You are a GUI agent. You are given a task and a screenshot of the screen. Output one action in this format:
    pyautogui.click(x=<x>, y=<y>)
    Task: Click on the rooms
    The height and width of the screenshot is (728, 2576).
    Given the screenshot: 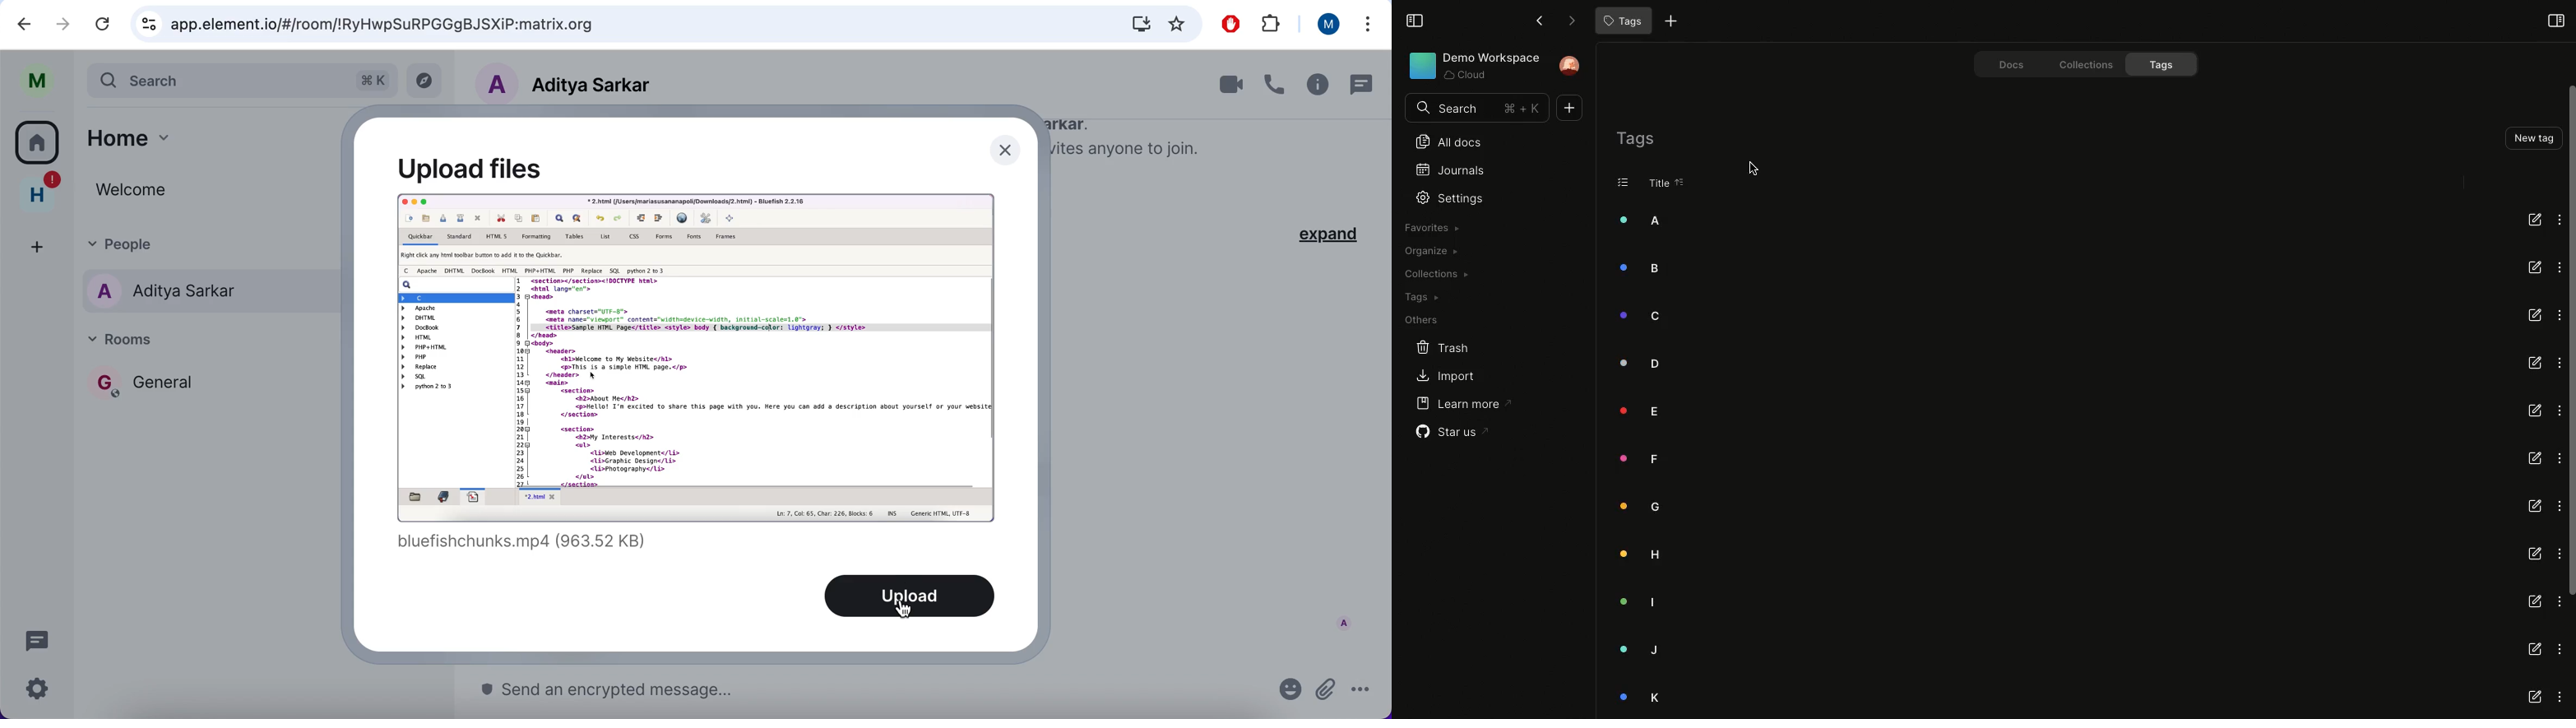 What is the action you would take?
    pyautogui.click(x=212, y=399)
    